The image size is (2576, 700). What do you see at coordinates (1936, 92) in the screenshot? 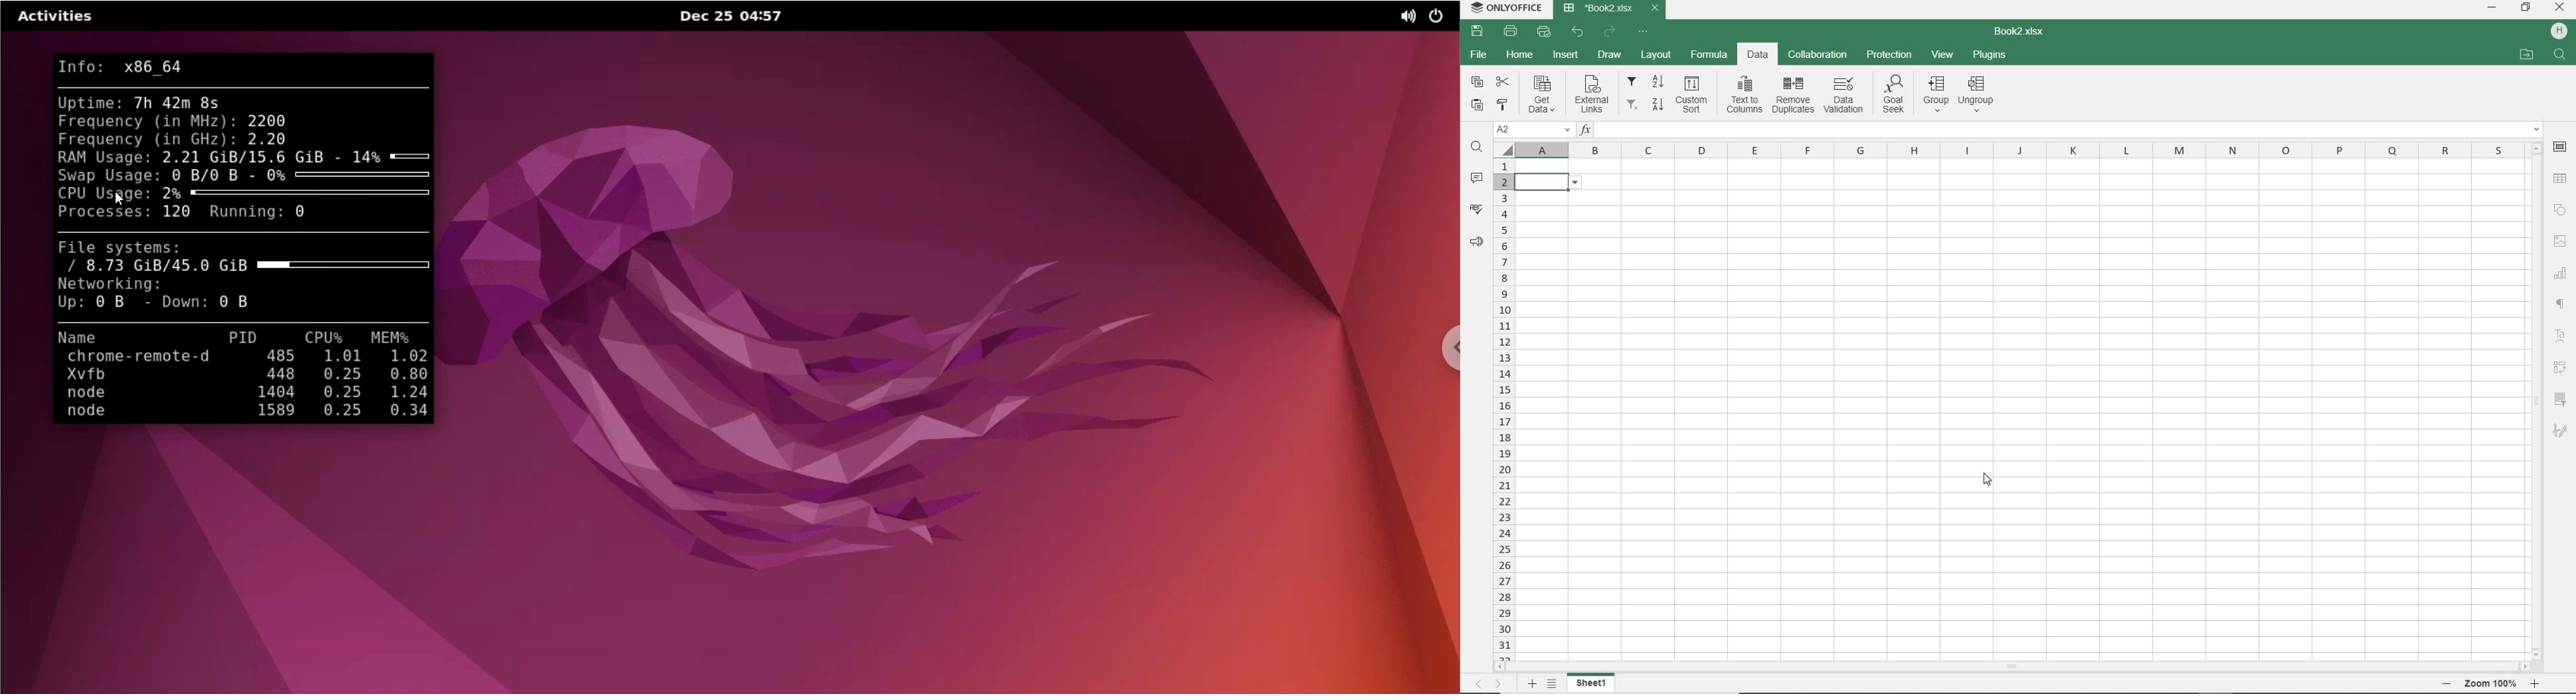
I see `group` at bounding box center [1936, 92].